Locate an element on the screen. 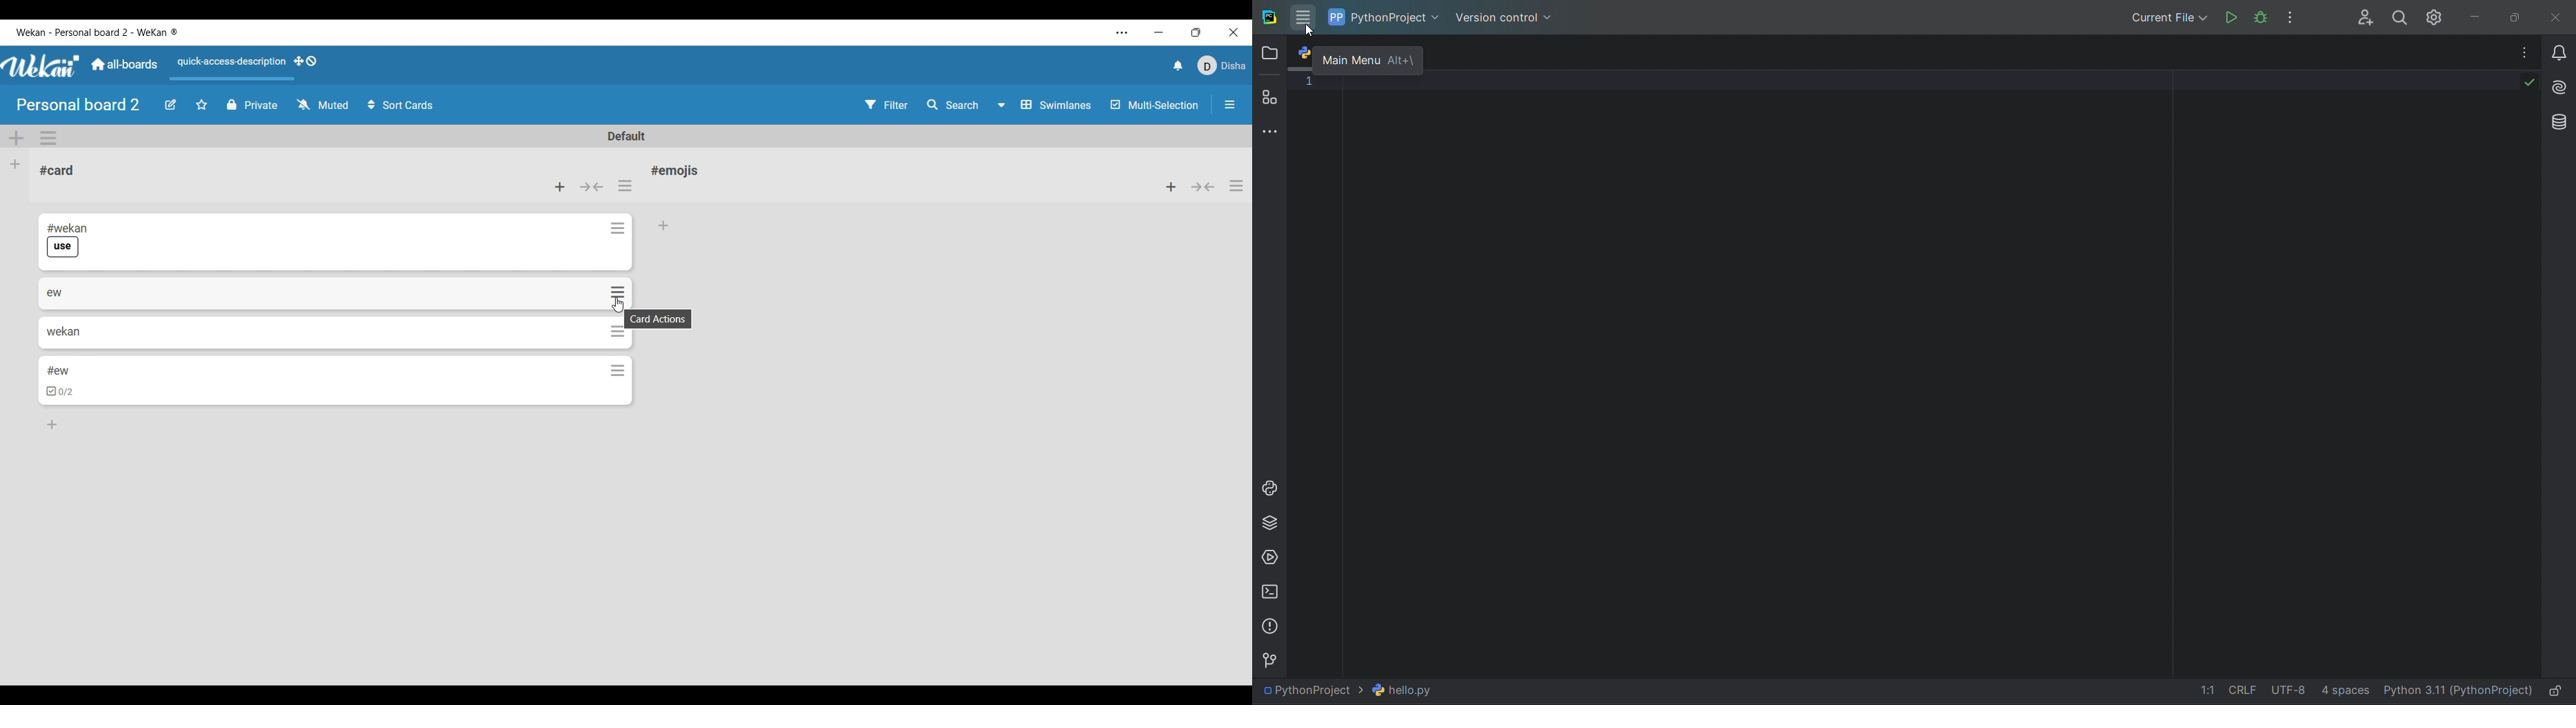 This screenshot has height=728, width=2576. Add swimlane is located at coordinates (16, 138).